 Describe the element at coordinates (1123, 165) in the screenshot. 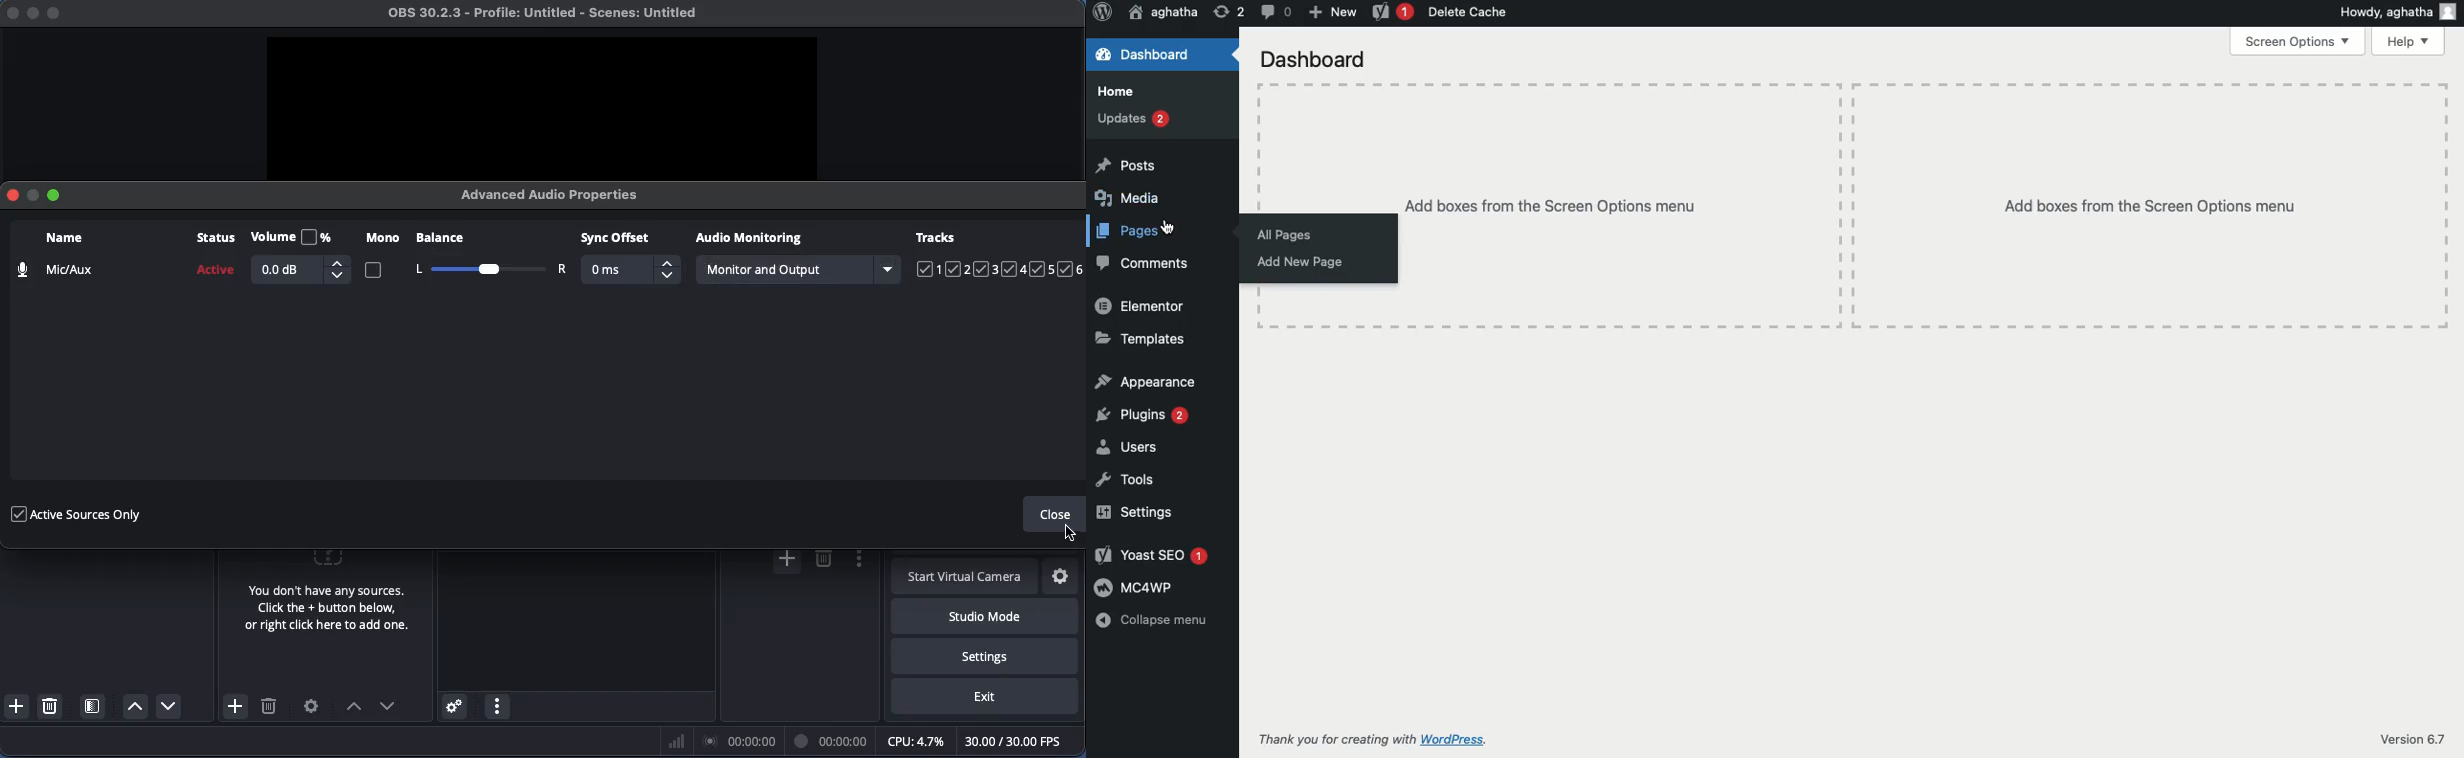

I see `Posts` at that location.